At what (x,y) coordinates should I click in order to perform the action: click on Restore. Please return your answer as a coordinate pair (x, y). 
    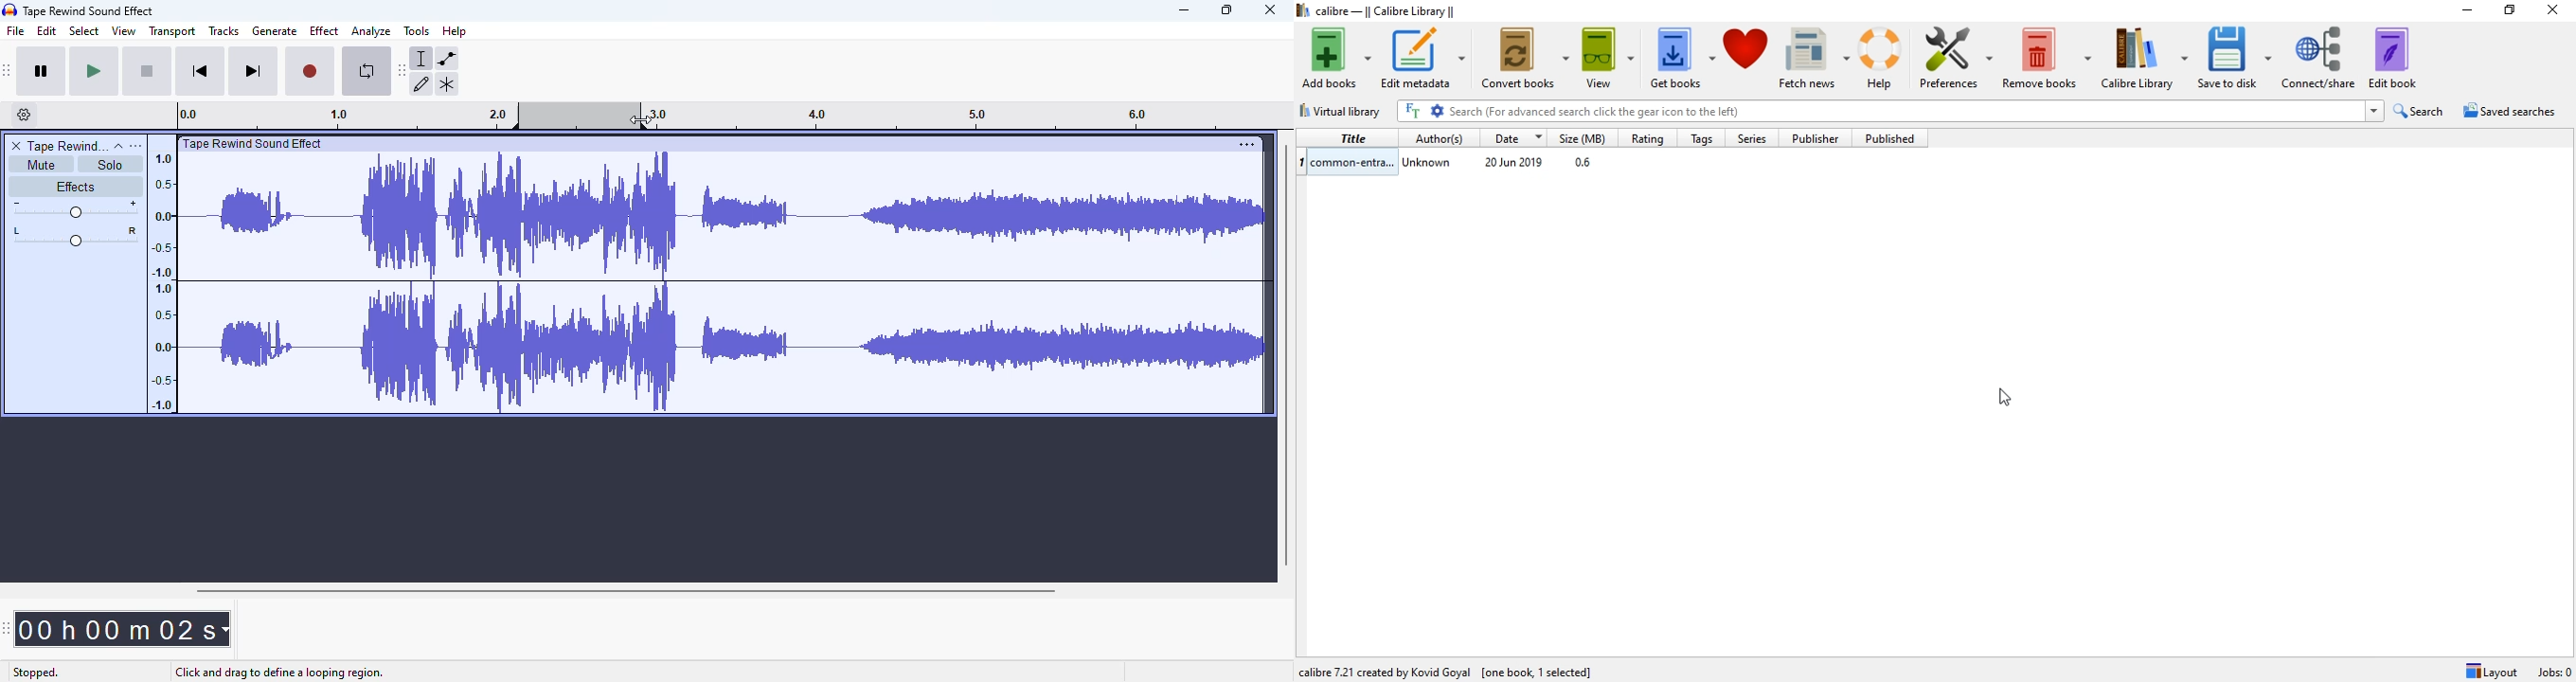
    Looking at the image, I should click on (2510, 13).